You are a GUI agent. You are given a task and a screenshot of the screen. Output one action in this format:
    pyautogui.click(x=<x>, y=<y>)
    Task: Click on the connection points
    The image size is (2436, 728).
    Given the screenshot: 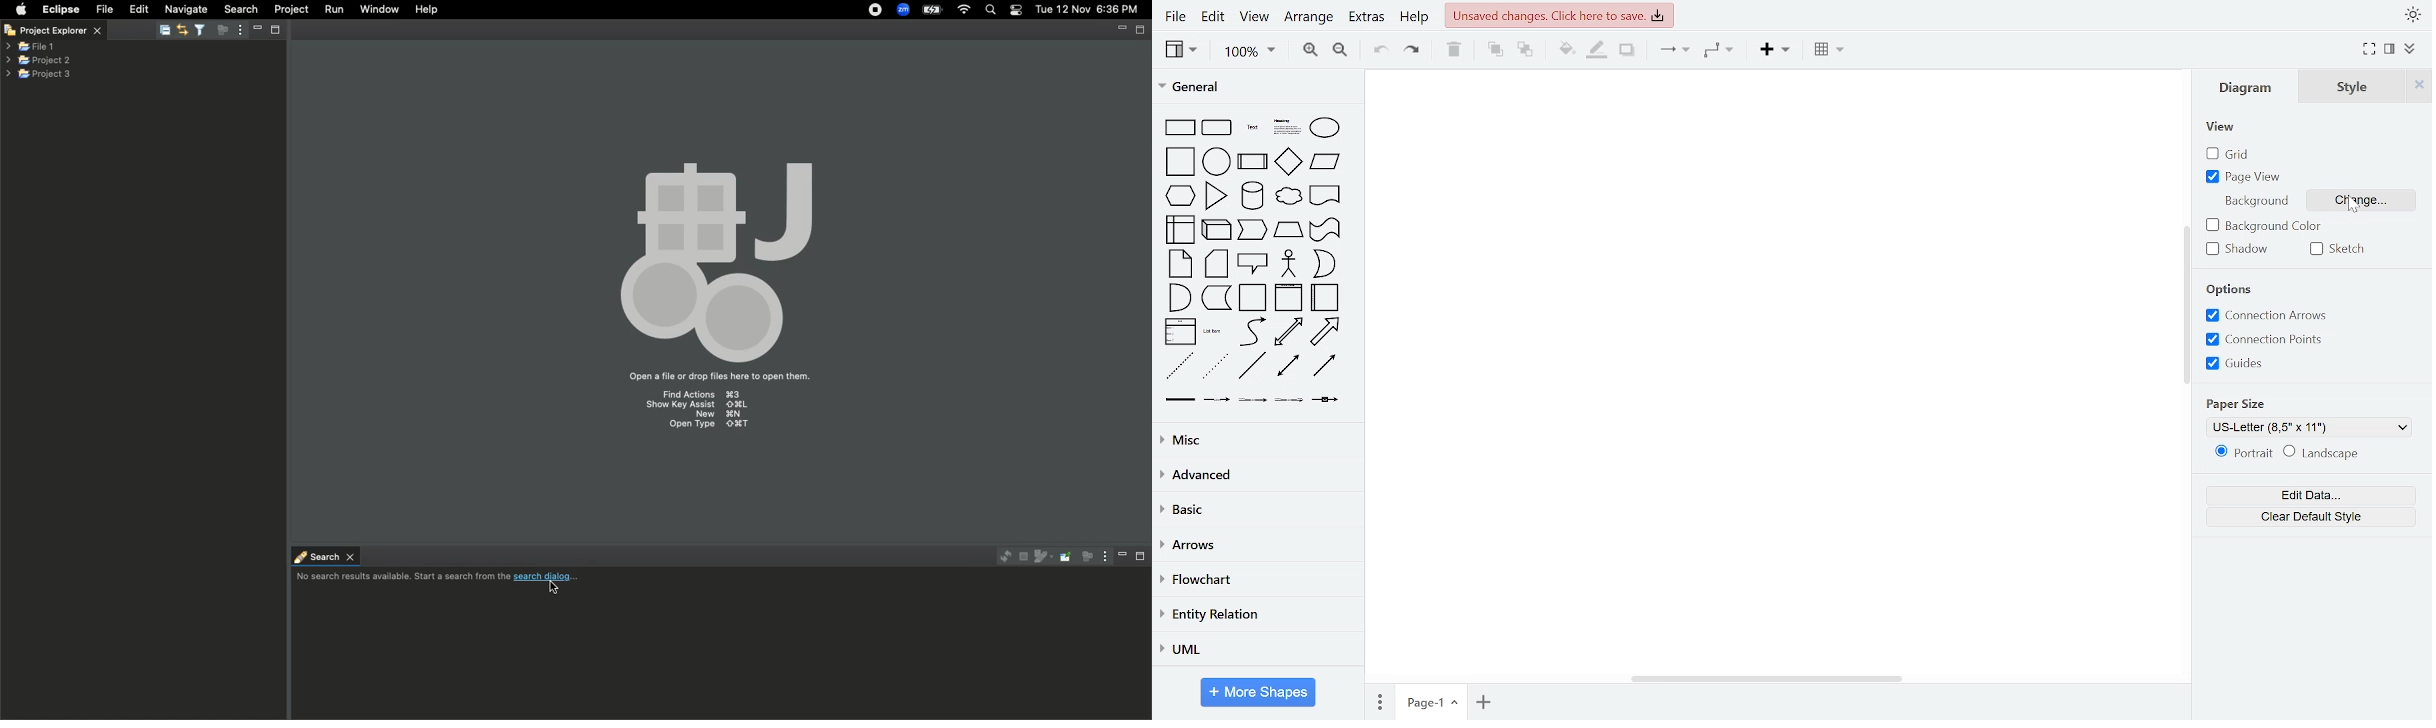 What is the action you would take?
    pyautogui.click(x=2272, y=340)
    